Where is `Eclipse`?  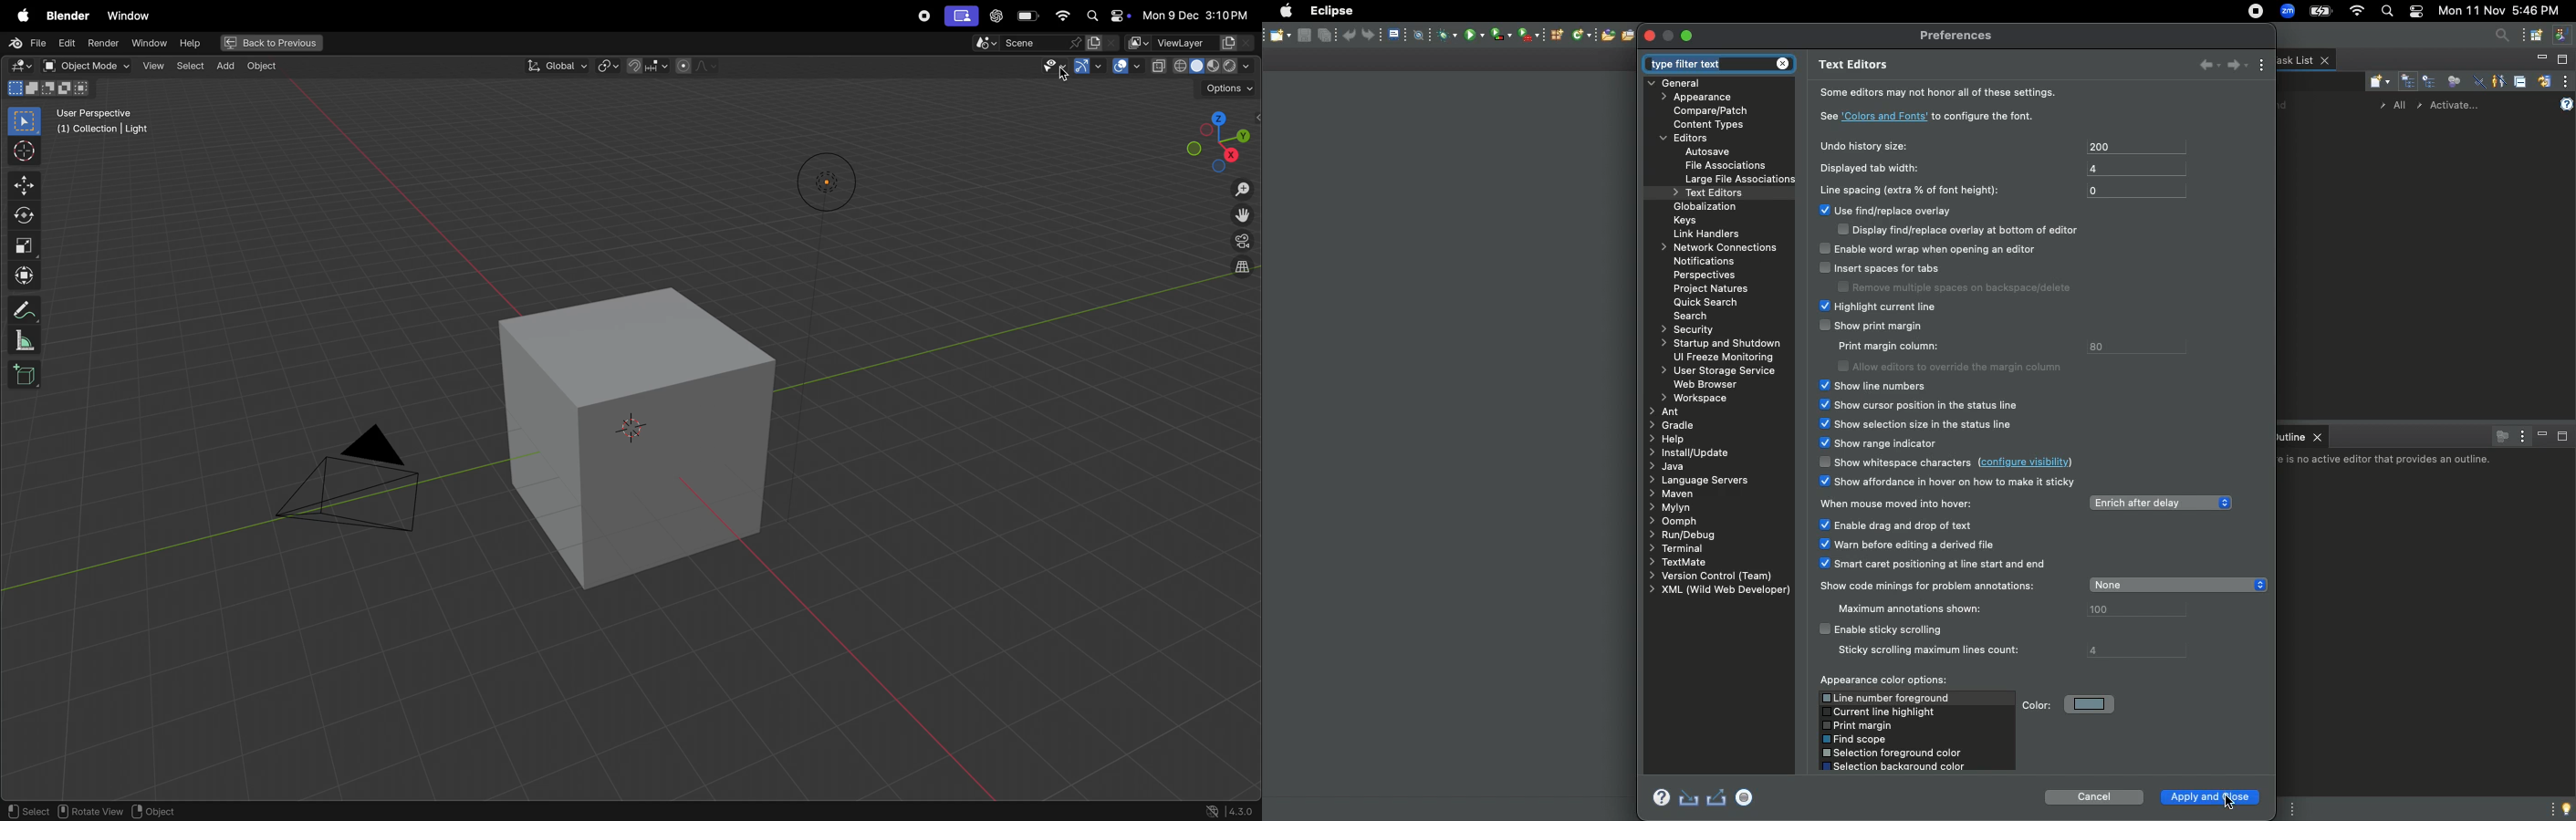
Eclipse is located at coordinates (1330, 10).